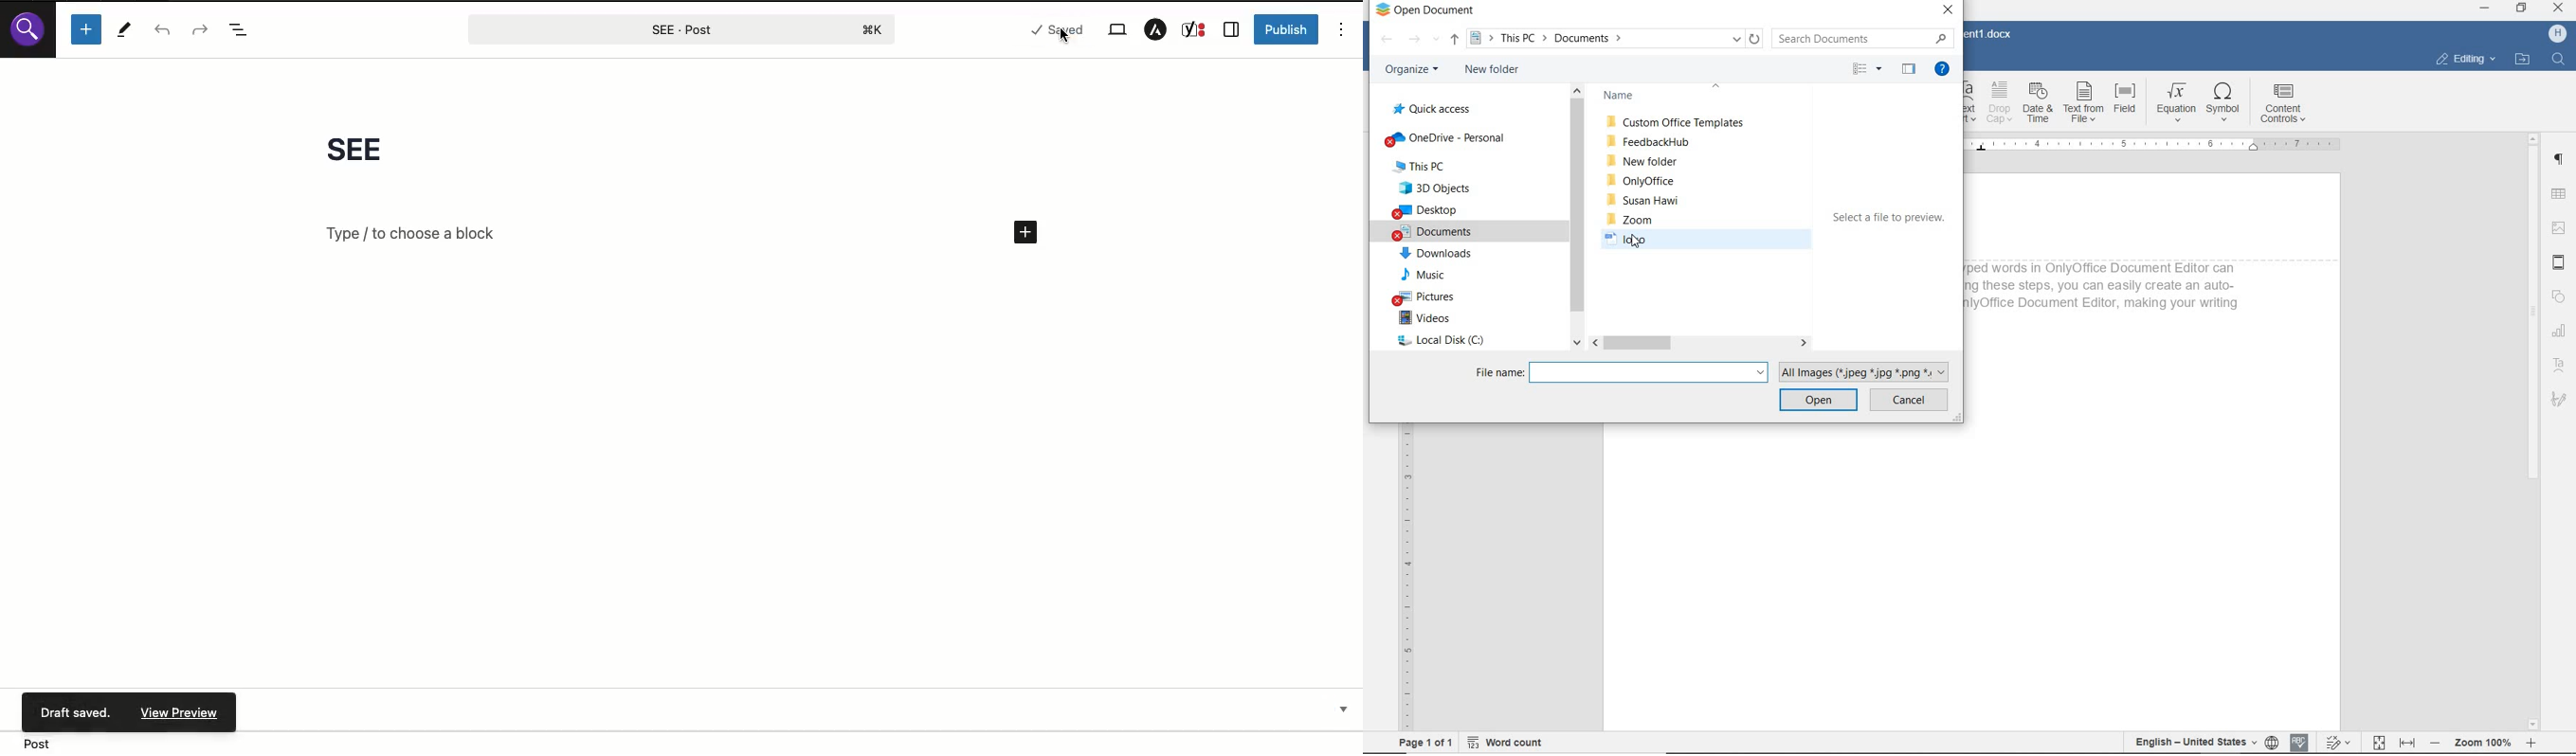  What do you see at coordinates (808, 707) in the screenshot?
I see `Yoast SEO` at bounding box center [808, 707].